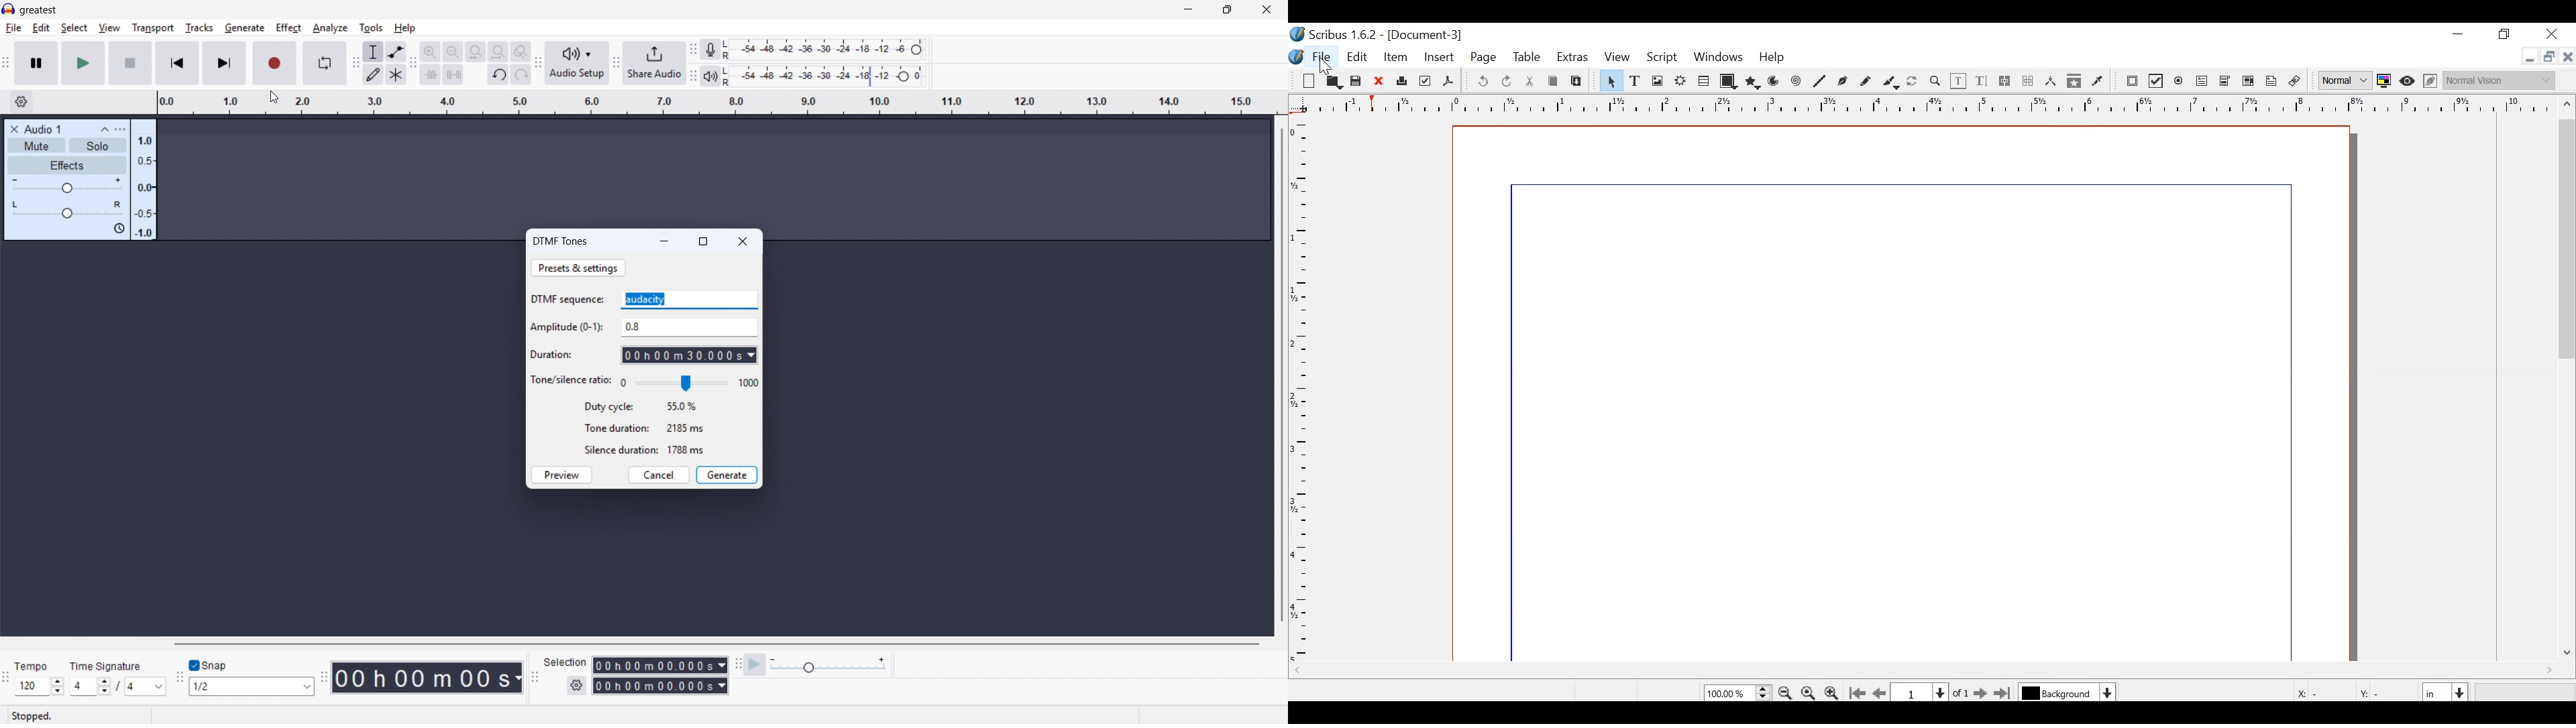 This screenshot has width=2576, height=728. I want to click on Track control panel menu , so click(121, 129).